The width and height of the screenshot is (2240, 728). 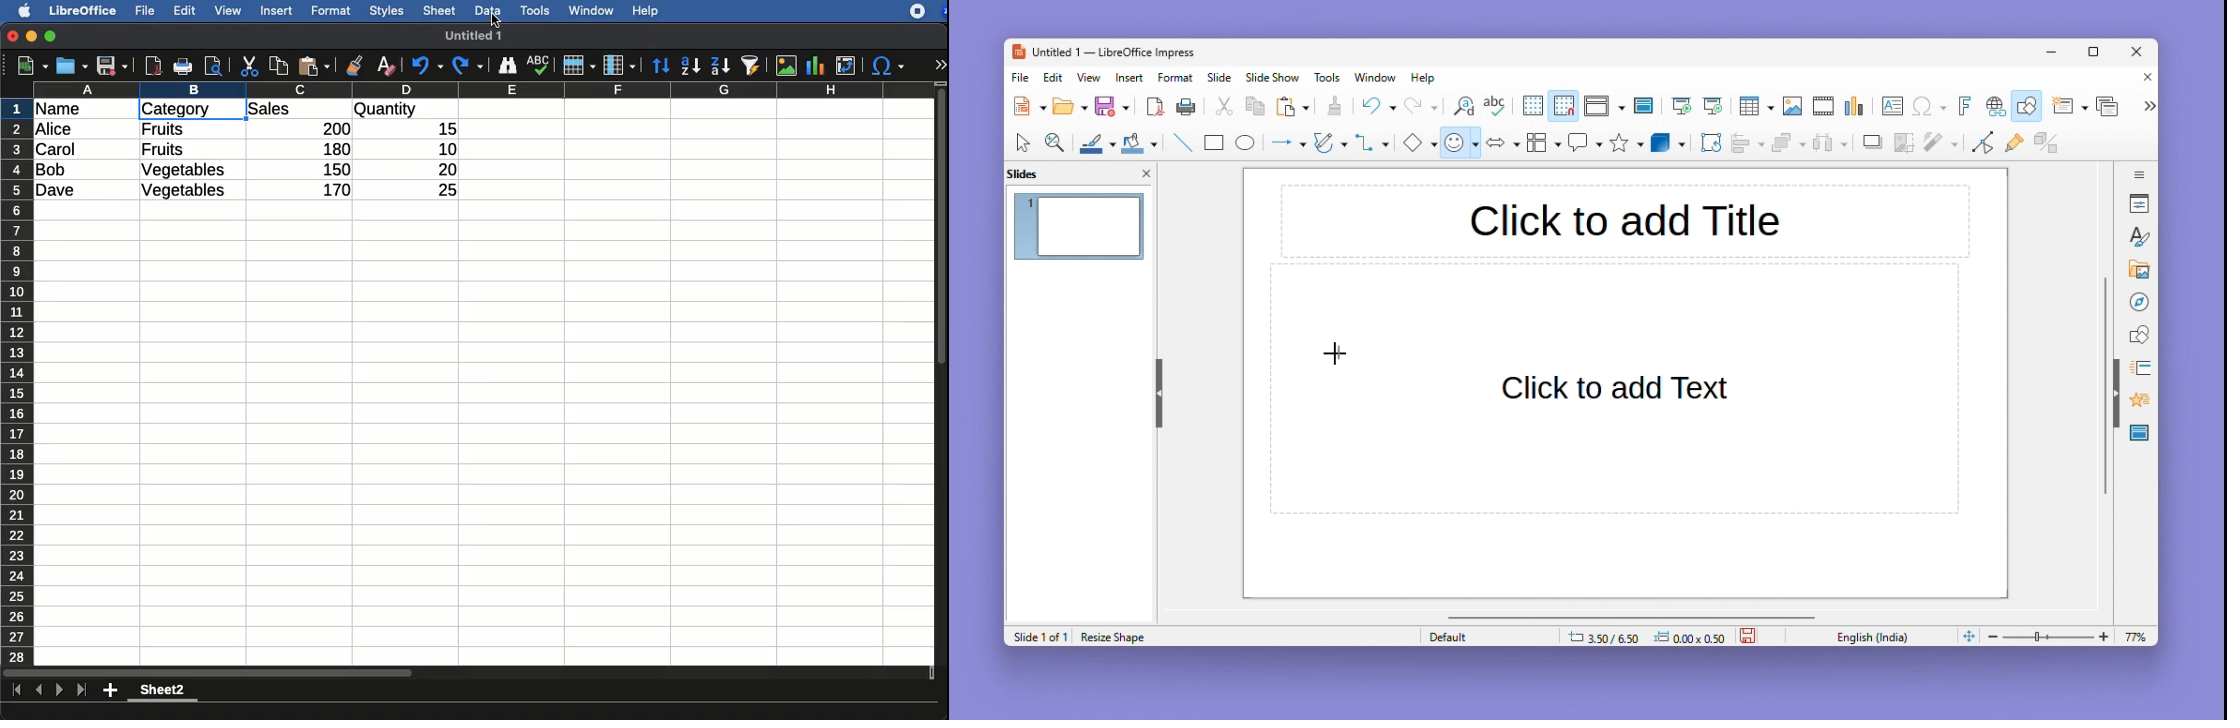 I want to click on new, so click(x=1031, y=106).